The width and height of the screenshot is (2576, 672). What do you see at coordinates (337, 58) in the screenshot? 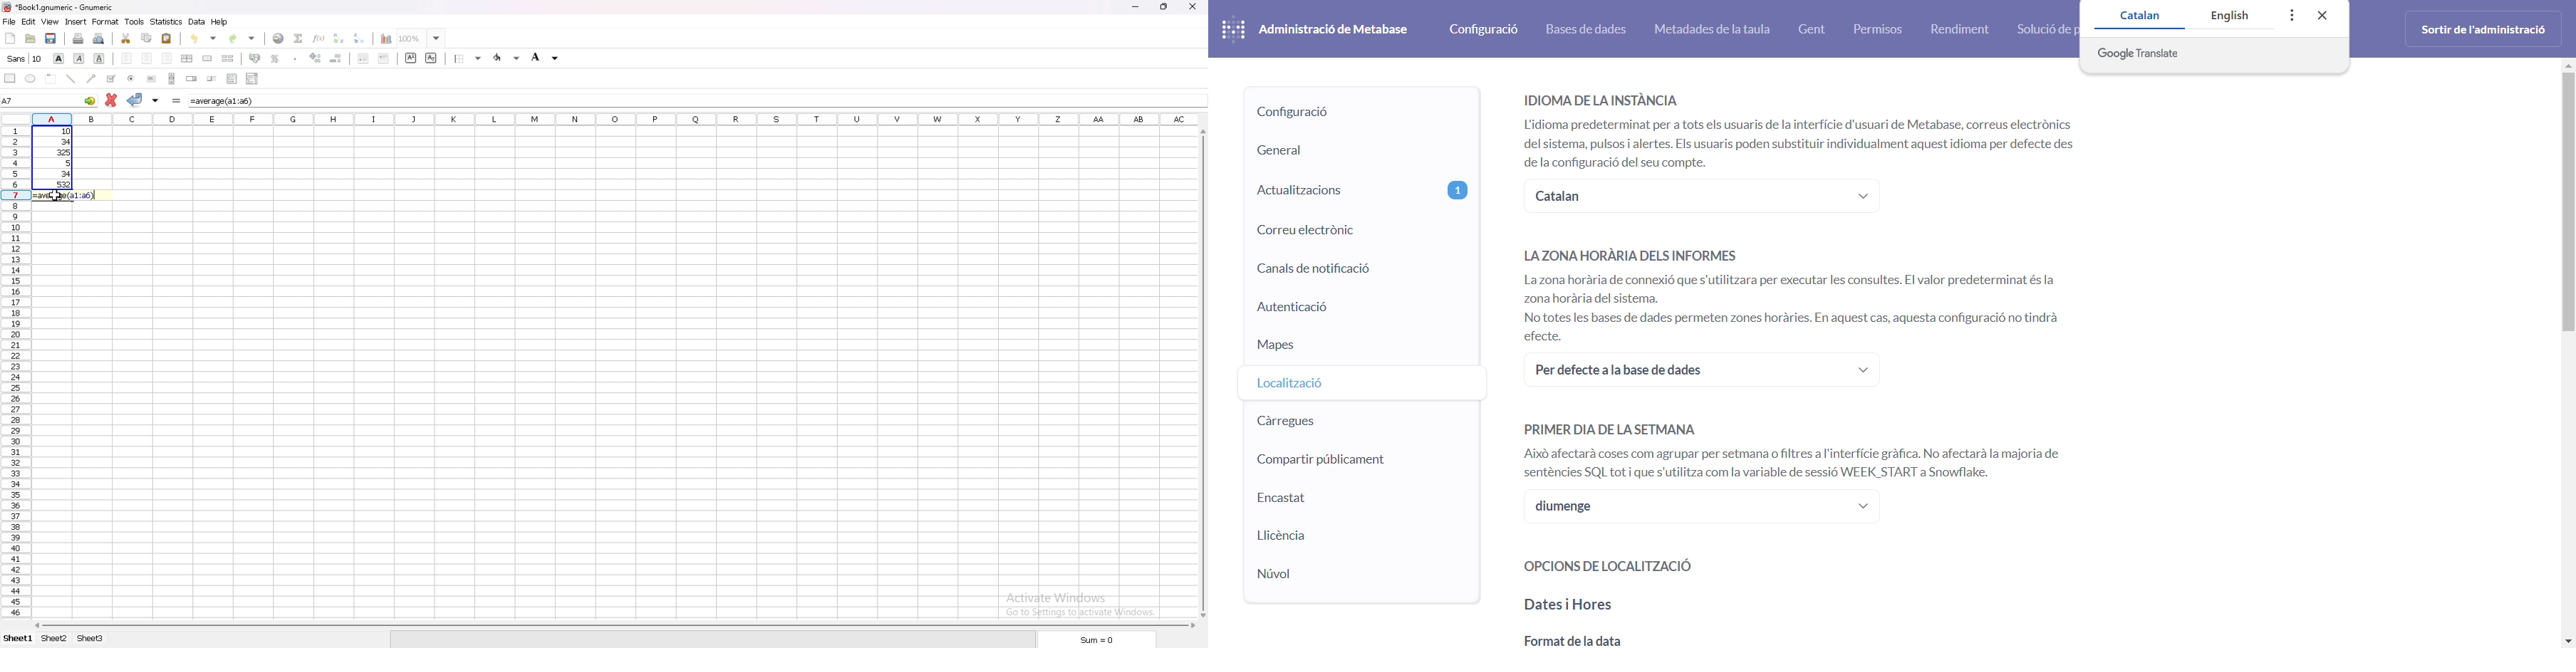
I see `decrease decimals` at bounding box center [337, 58].